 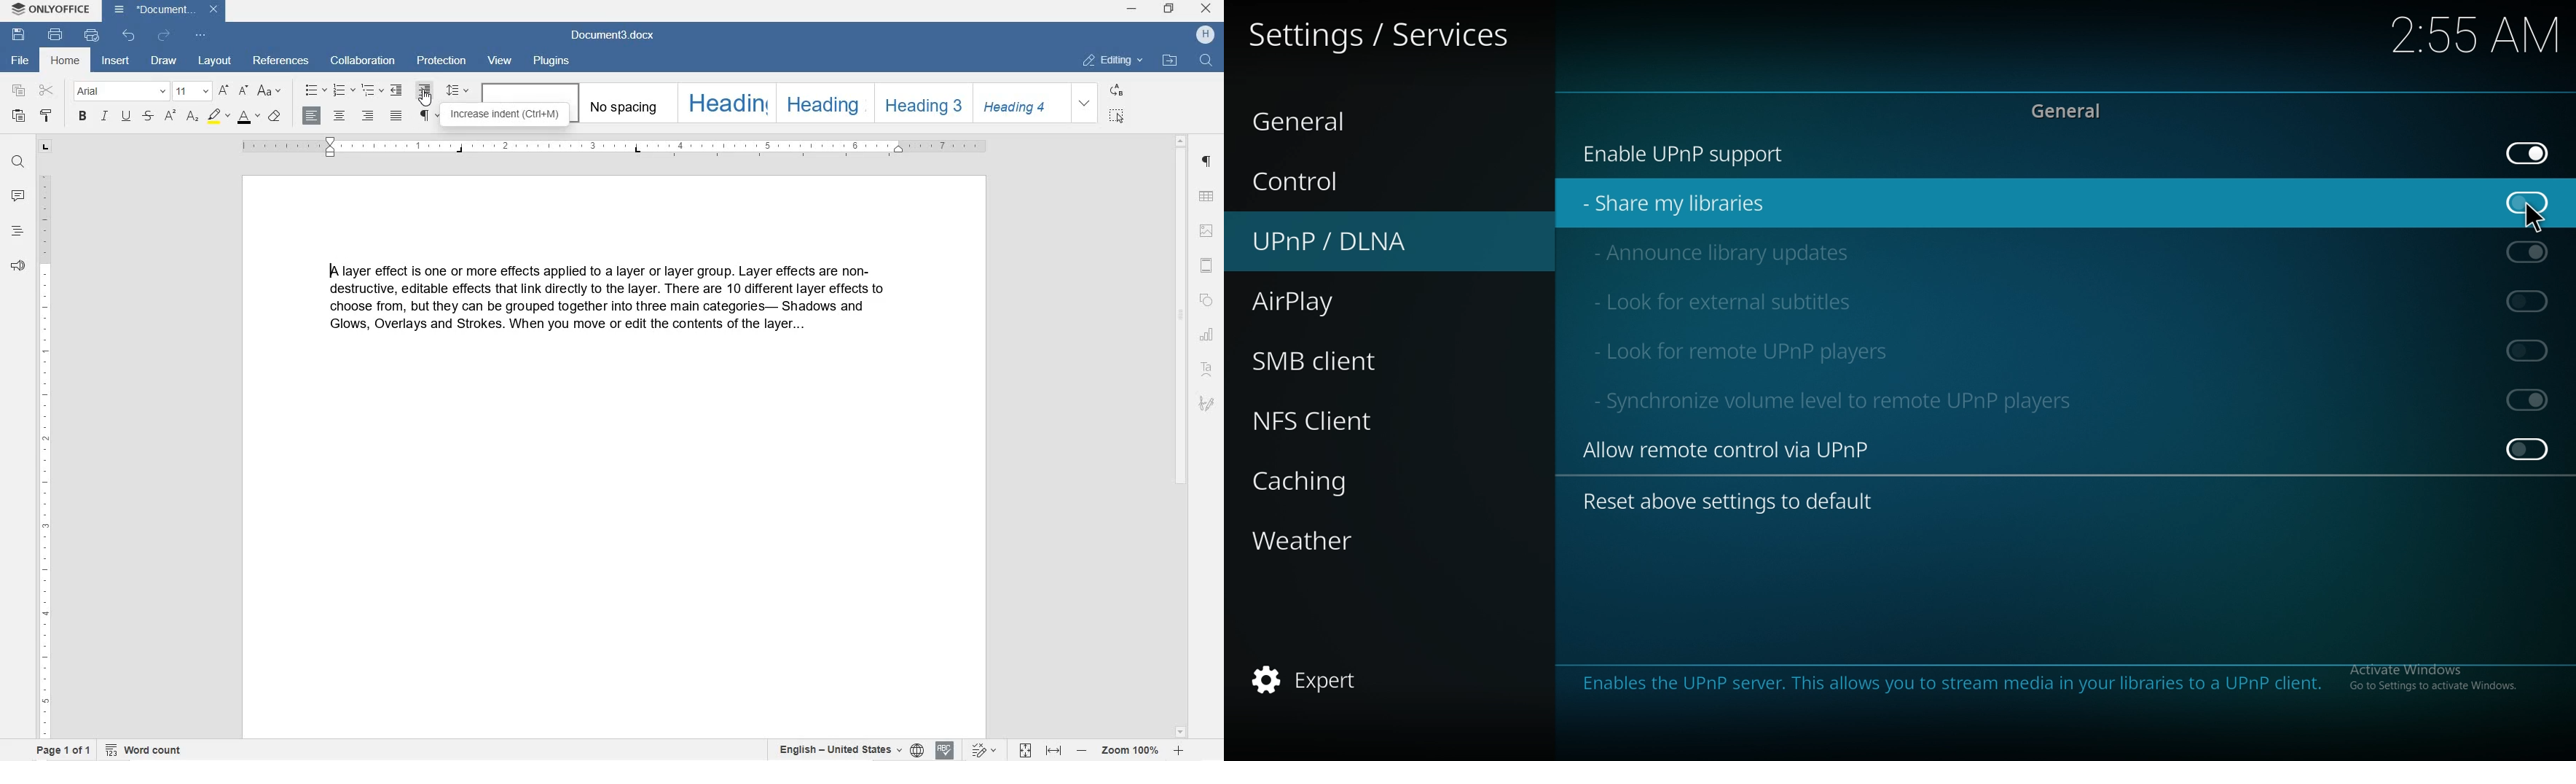 I want to click on FILE, so click(x=20, y=61).